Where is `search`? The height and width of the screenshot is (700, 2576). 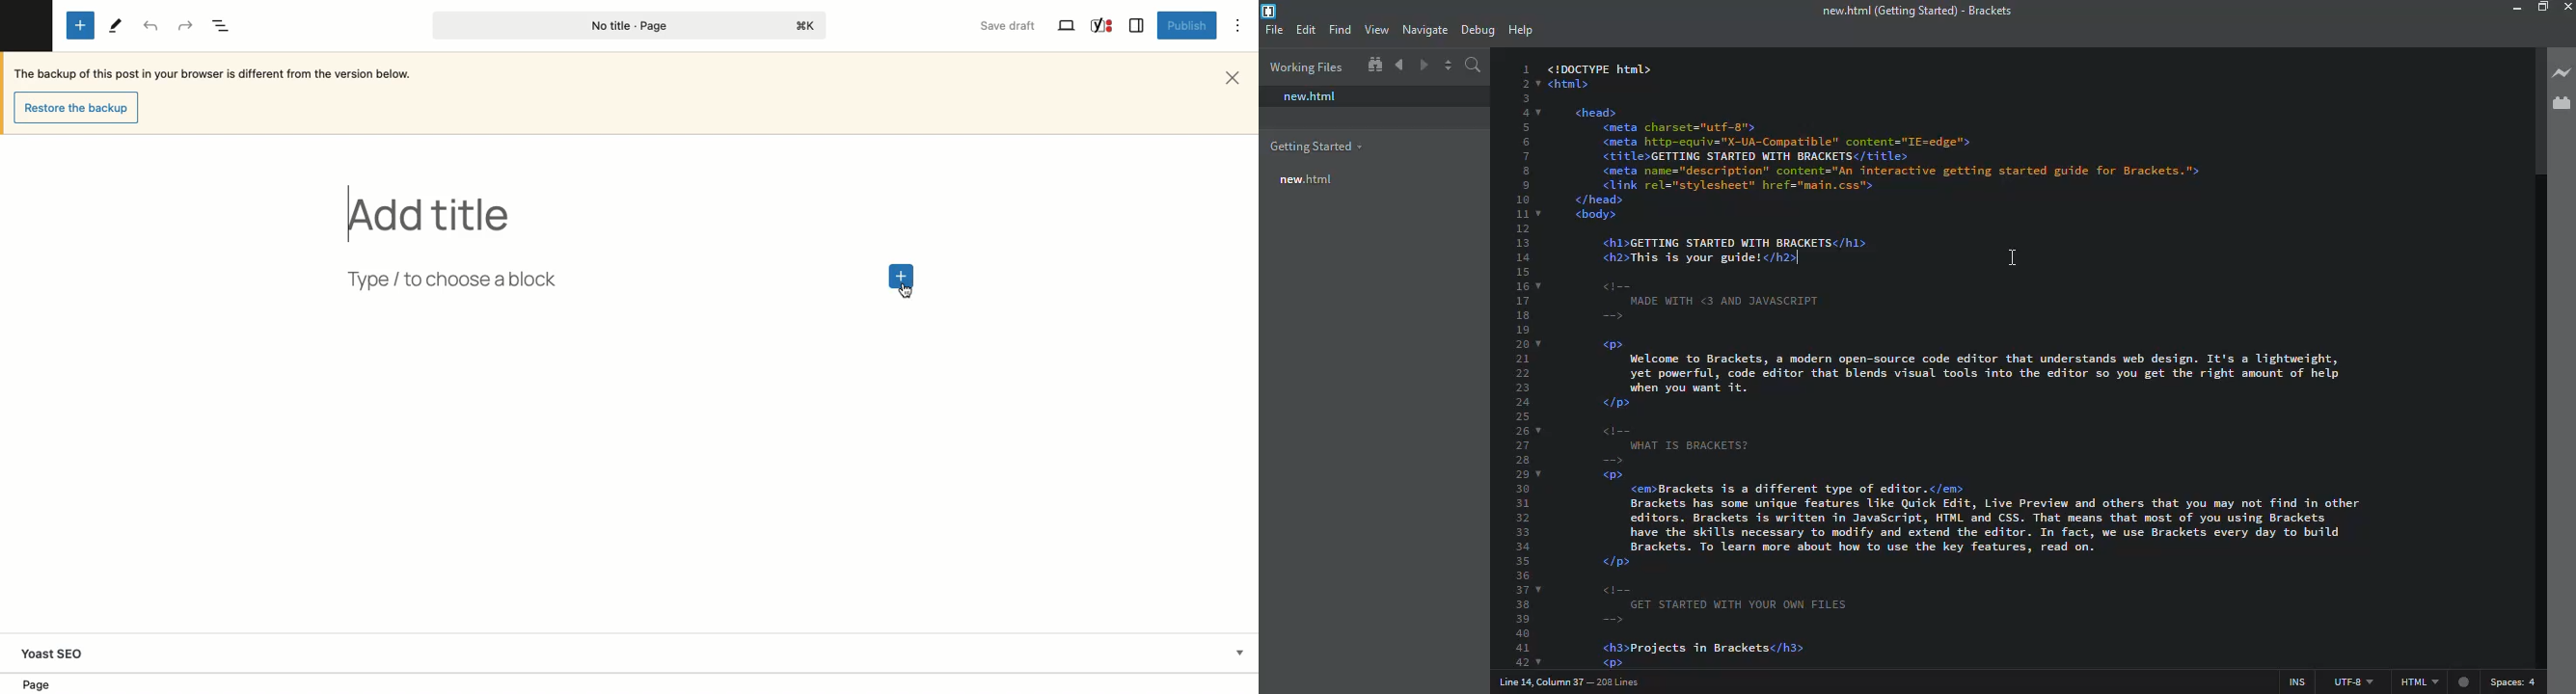
search is located at coordinates (1474, 67).